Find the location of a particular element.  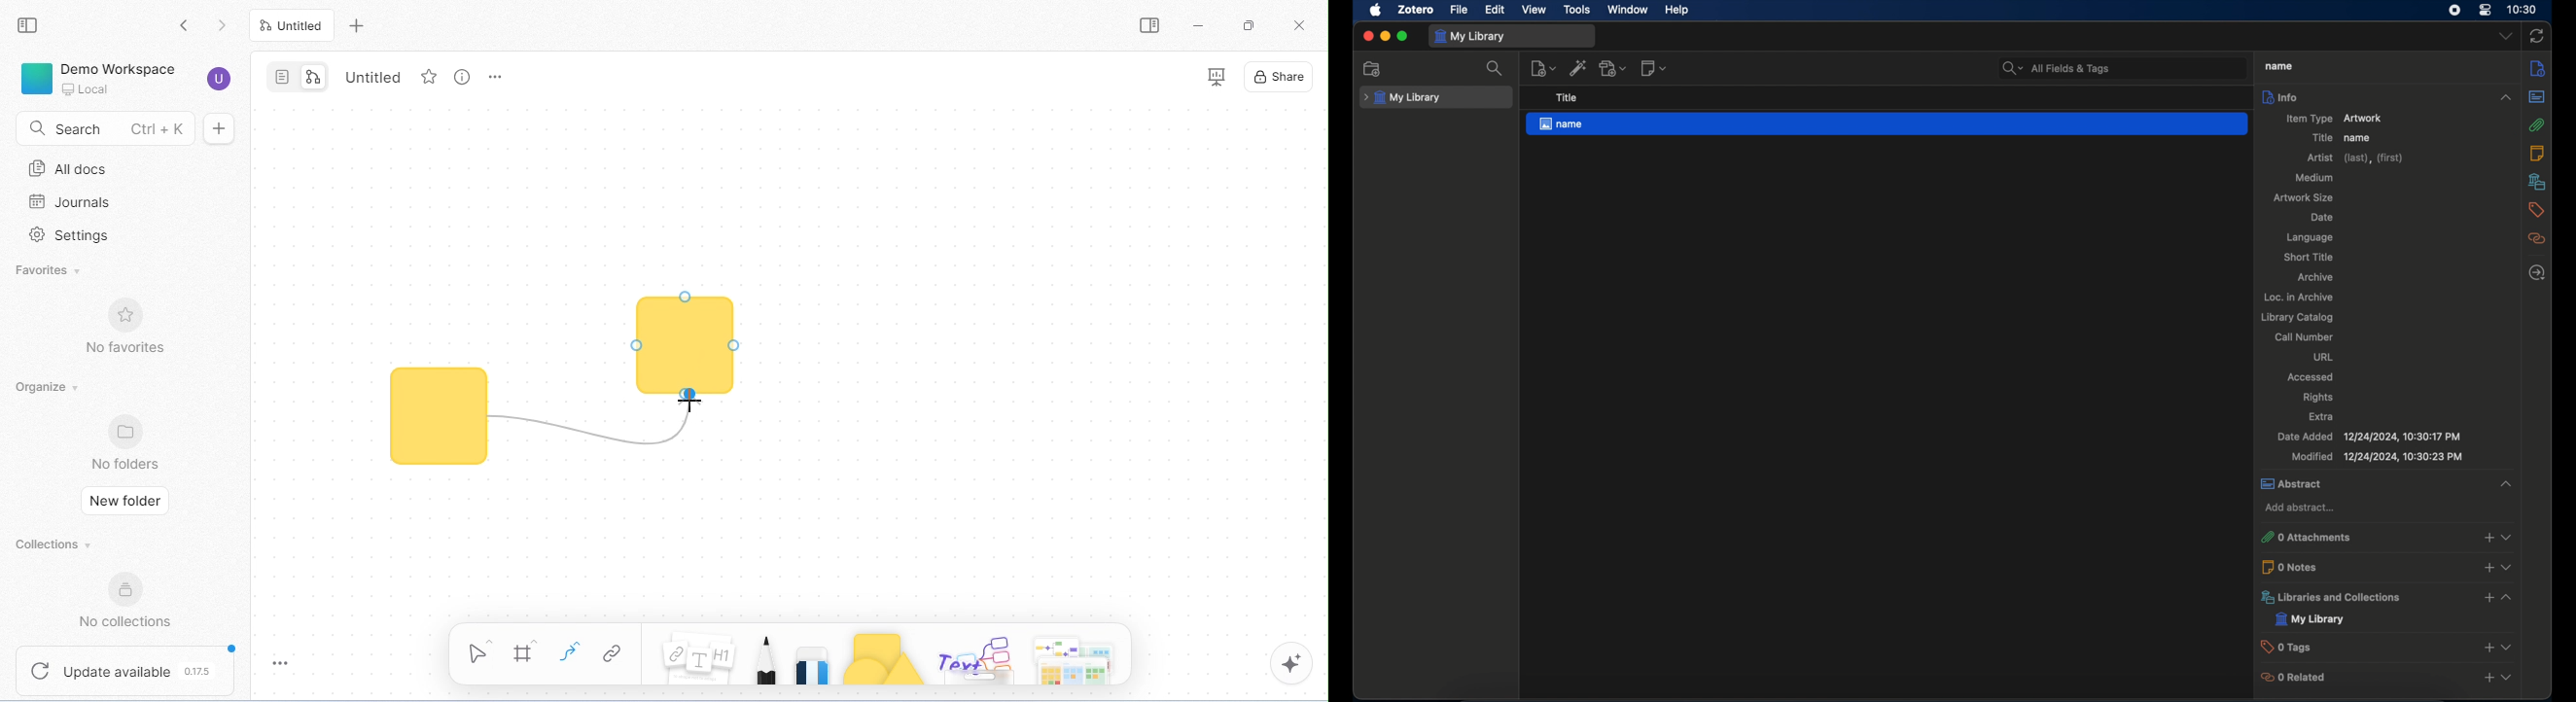

Untitled is located at coordinates (294, 25).